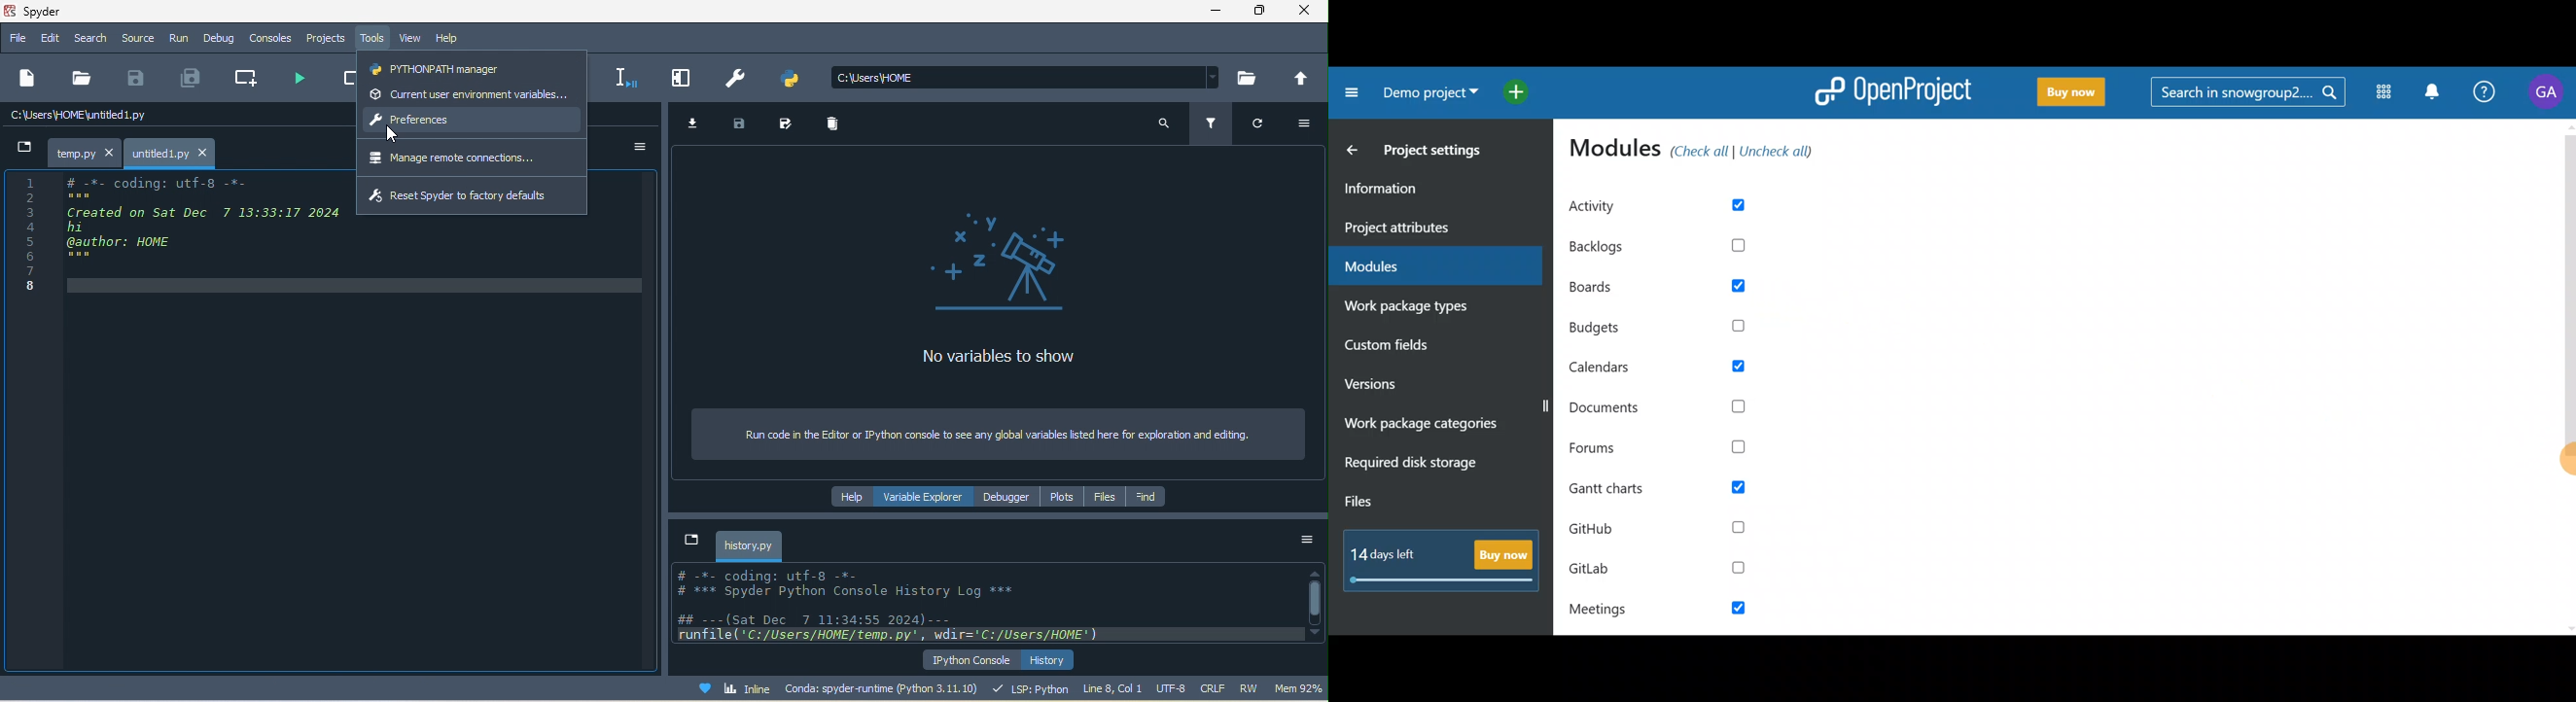  I want to click on maximize, so click(1260, 12).